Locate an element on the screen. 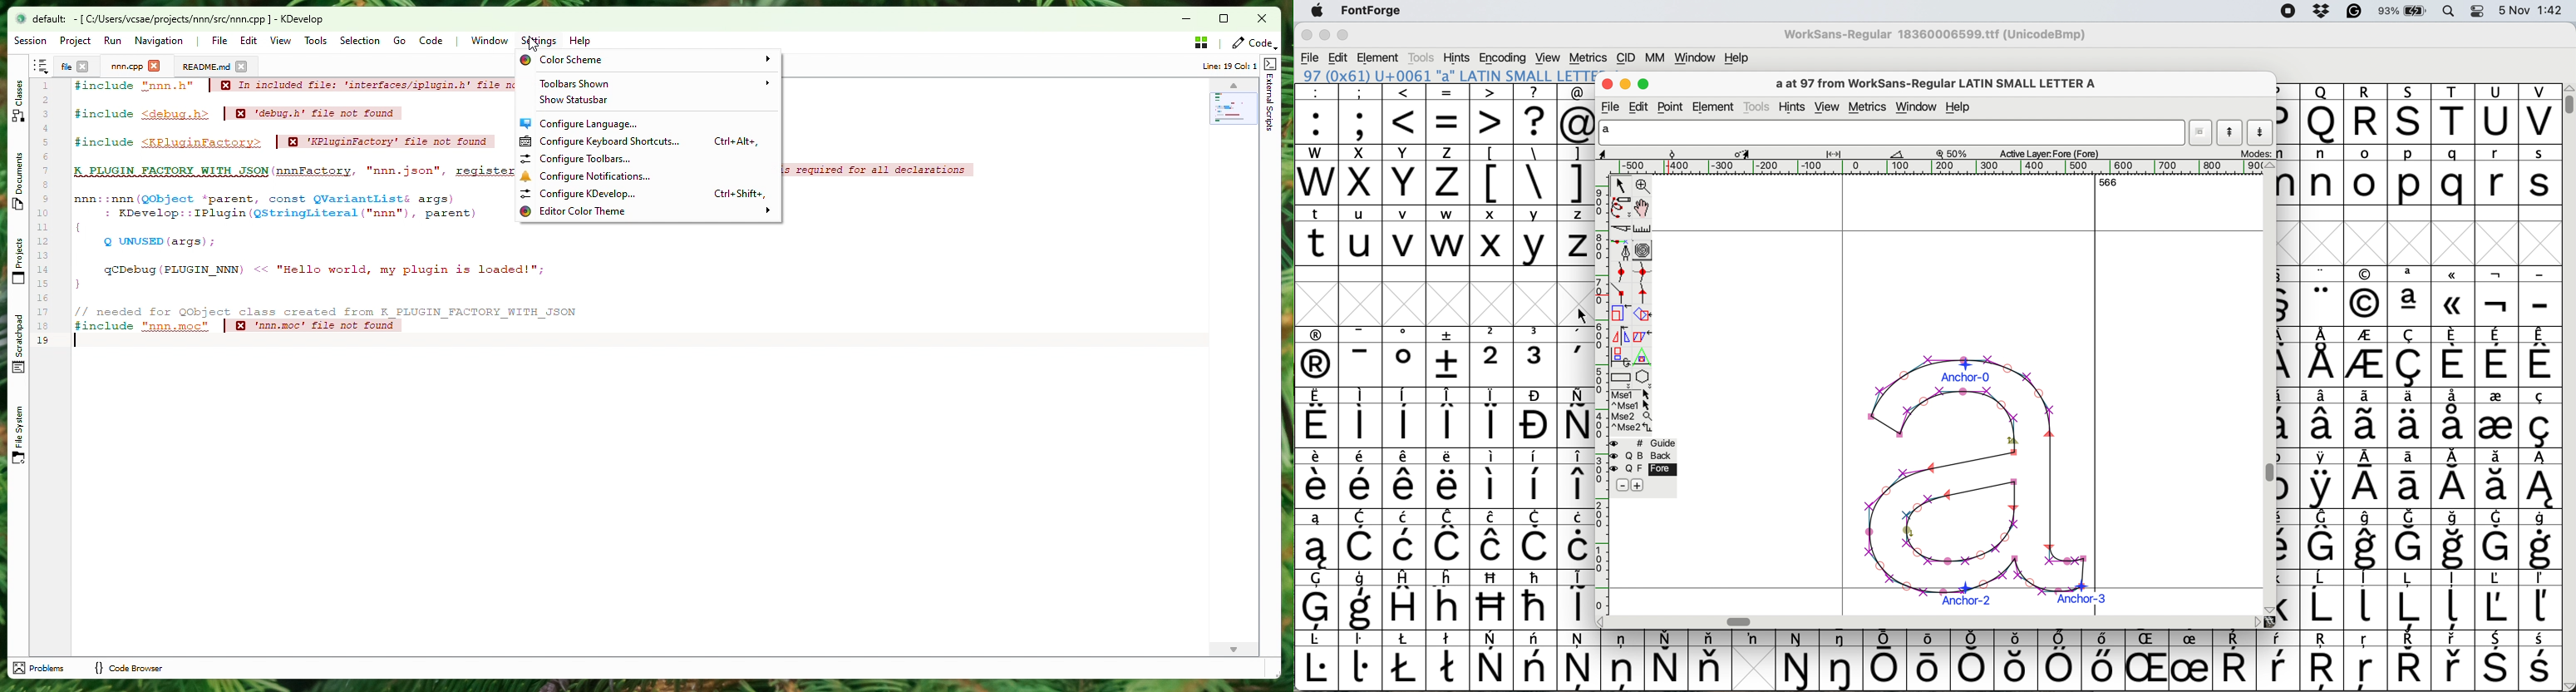 Image resolution: width=2576 pixels, height=700 pixels. symbol is located at coordinates (2322, 479).